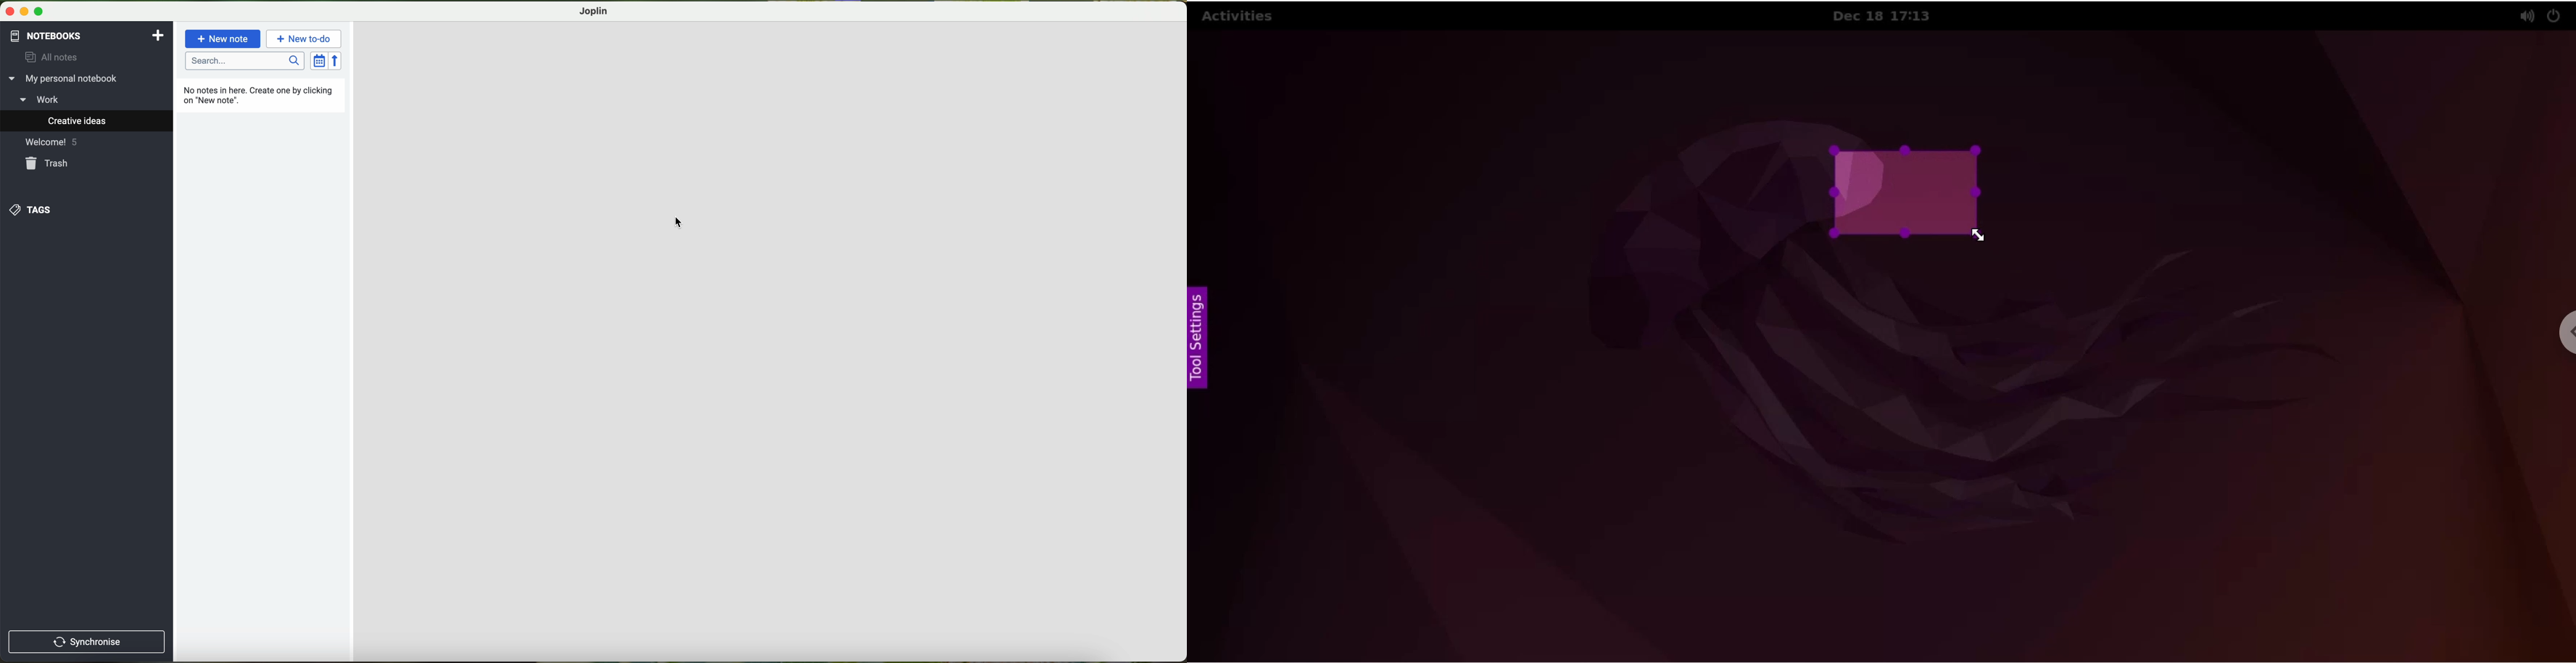 Image resolution: width=2576 pixels, height=672 pixels. Describe the element at coordinates (245, 61) in the screenshot. I see `search bar` at that location.